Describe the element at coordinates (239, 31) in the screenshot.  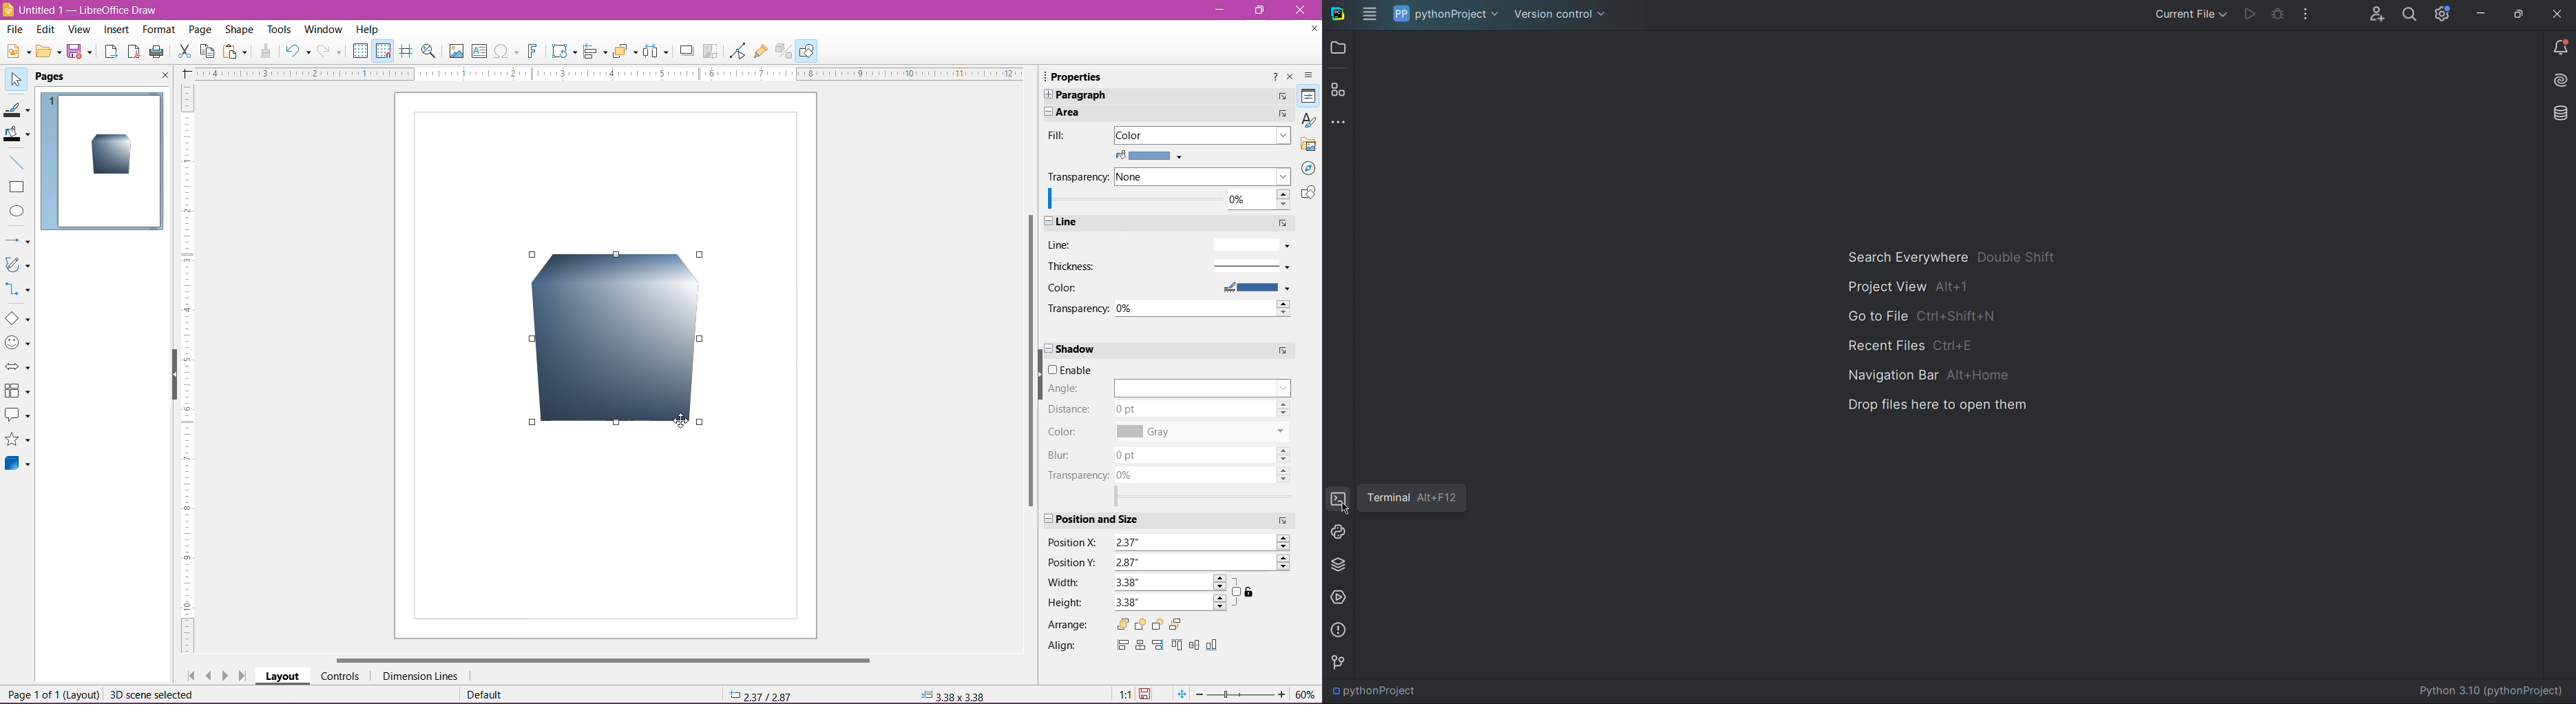
I see `Shape` at that location.